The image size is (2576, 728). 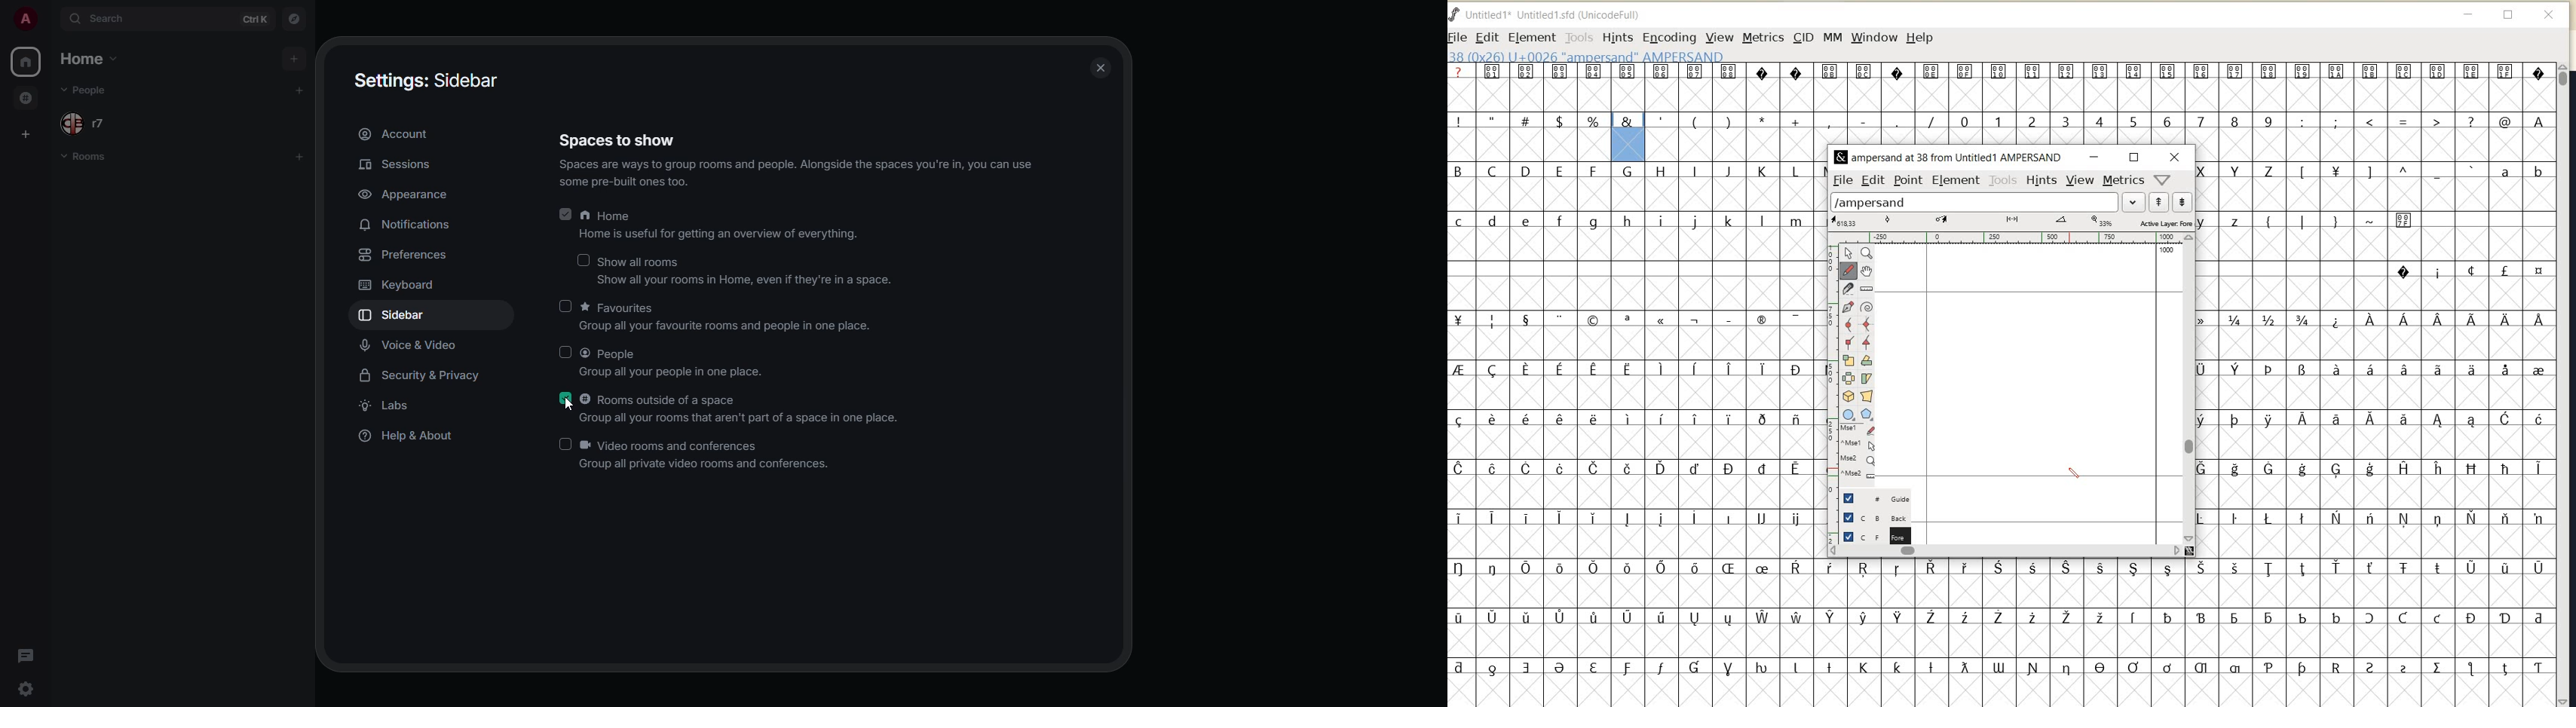 What do you see at coordinates (722, 225) in the screenshot?
I see `Home Home is useful for getting an overview of everything.` at bounding box center [722, 225].